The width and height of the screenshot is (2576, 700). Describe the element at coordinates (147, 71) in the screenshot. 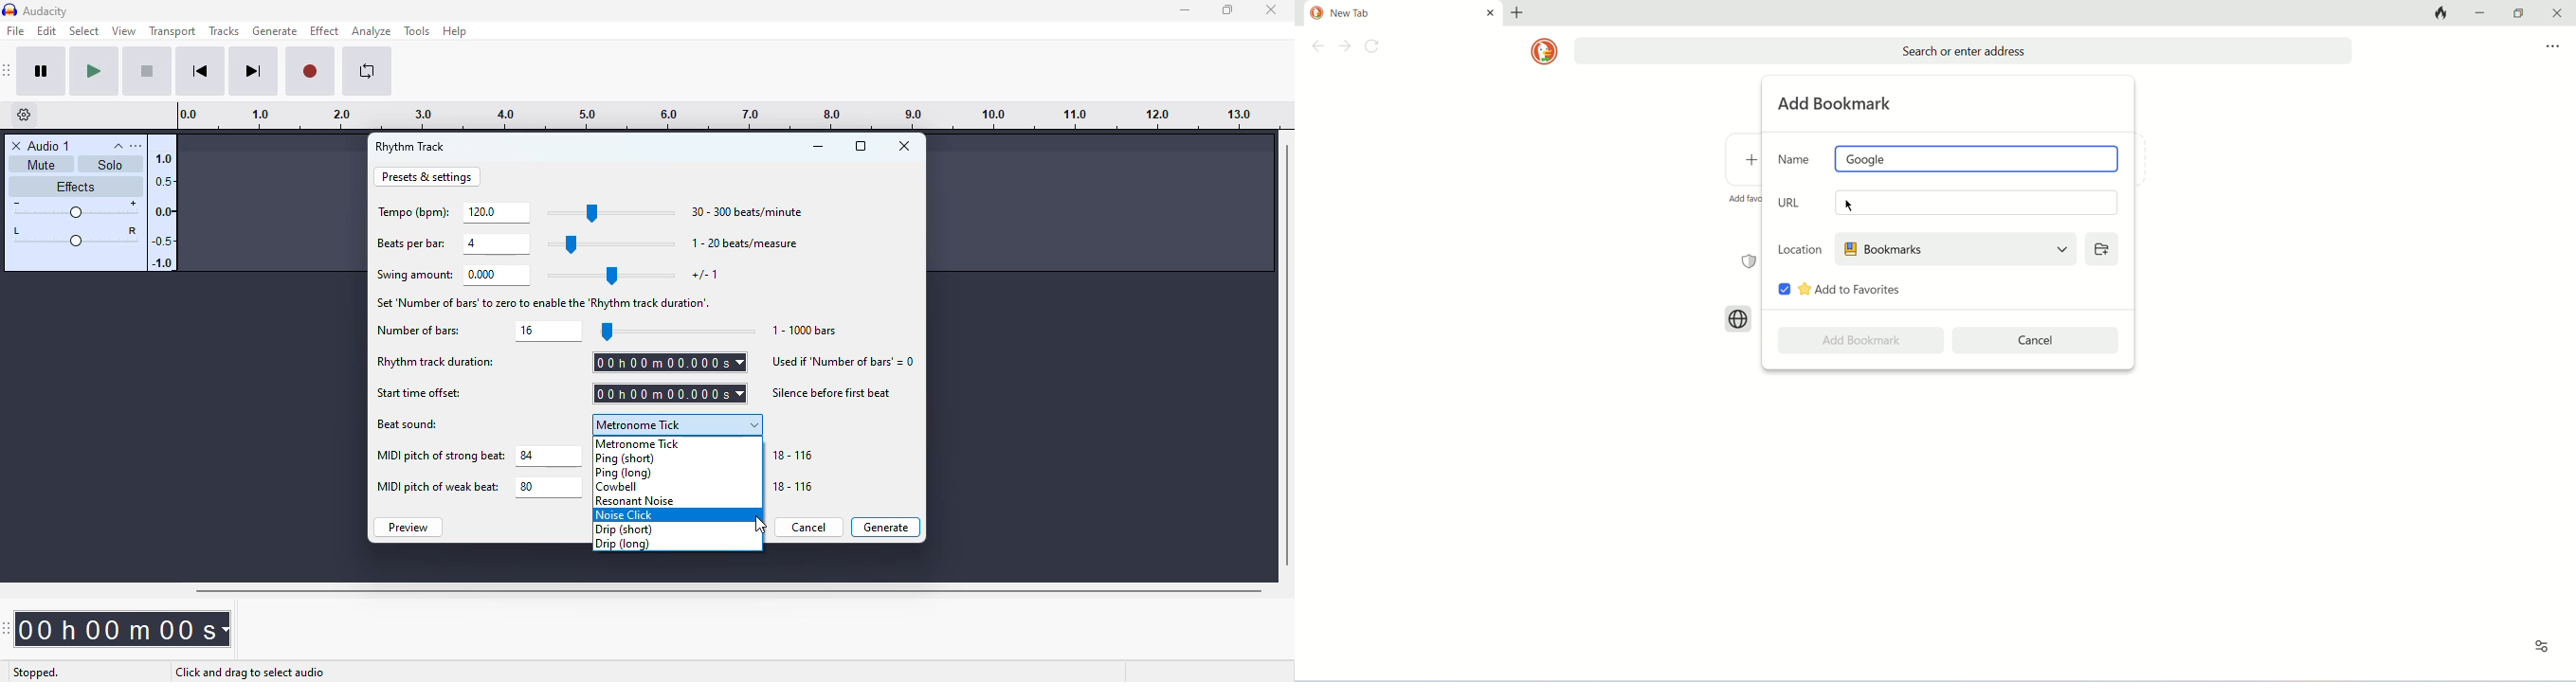

I see `stop` at that location.